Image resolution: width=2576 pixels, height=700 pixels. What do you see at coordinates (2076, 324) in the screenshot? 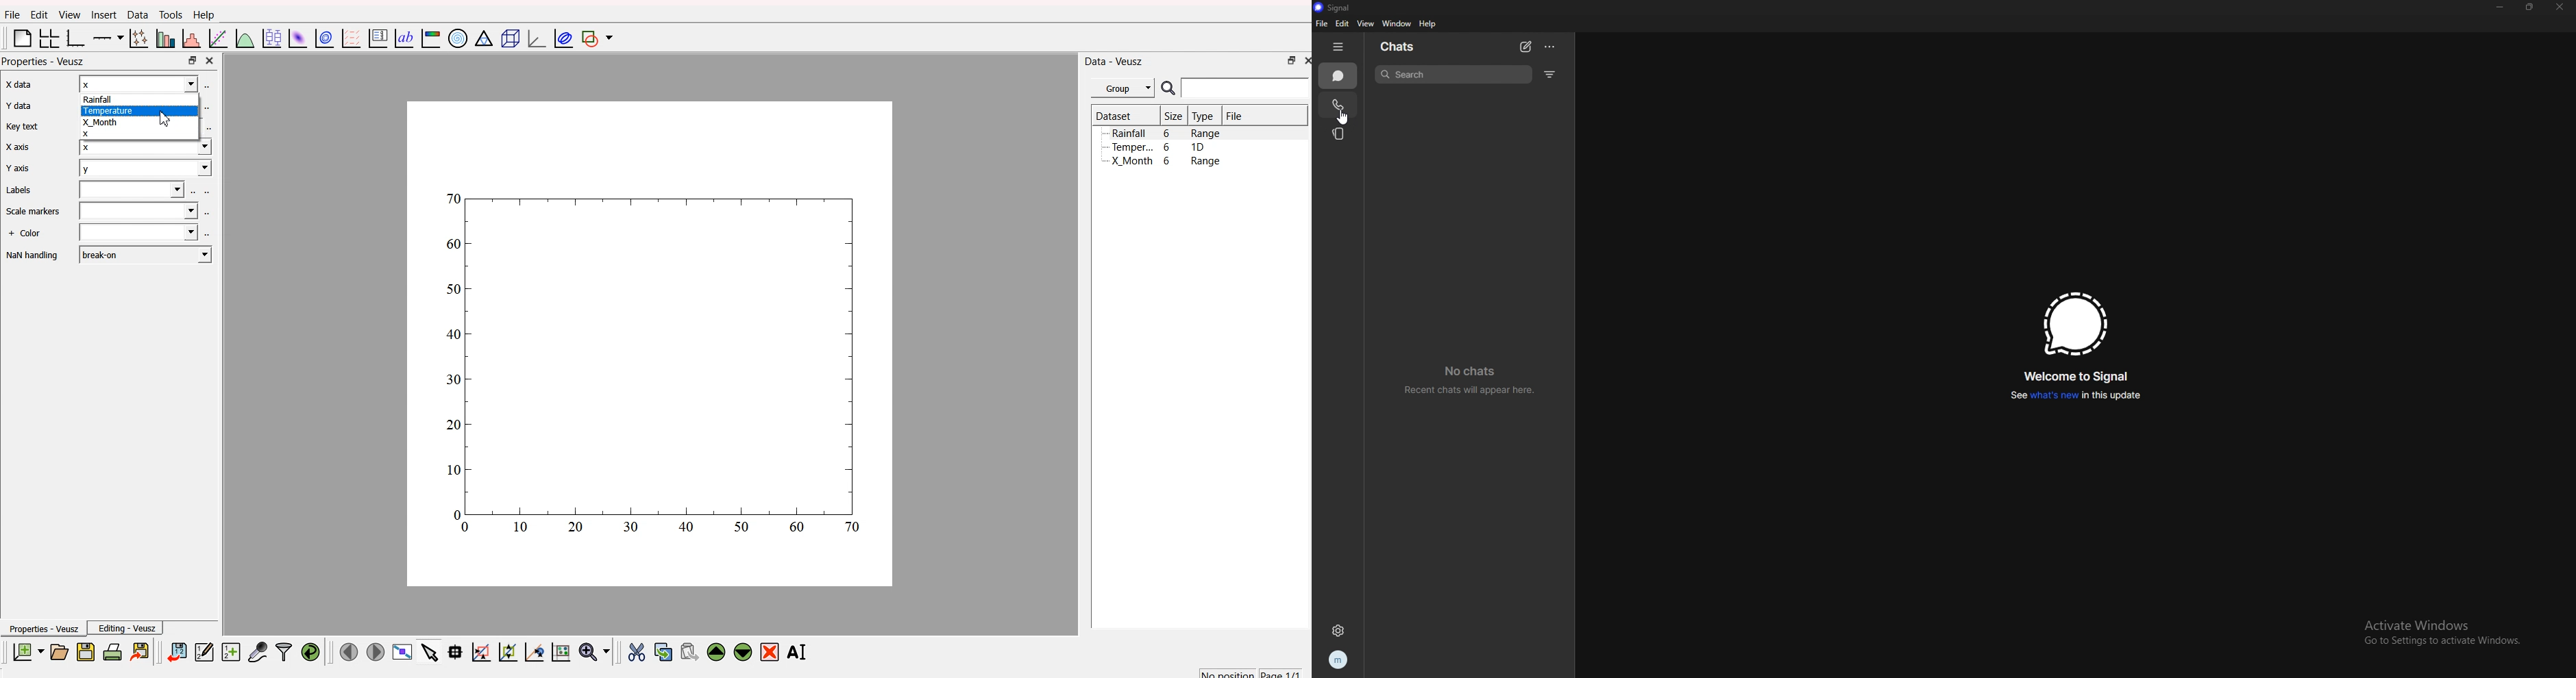
I see `signal` at bounding box center [2076, 324].